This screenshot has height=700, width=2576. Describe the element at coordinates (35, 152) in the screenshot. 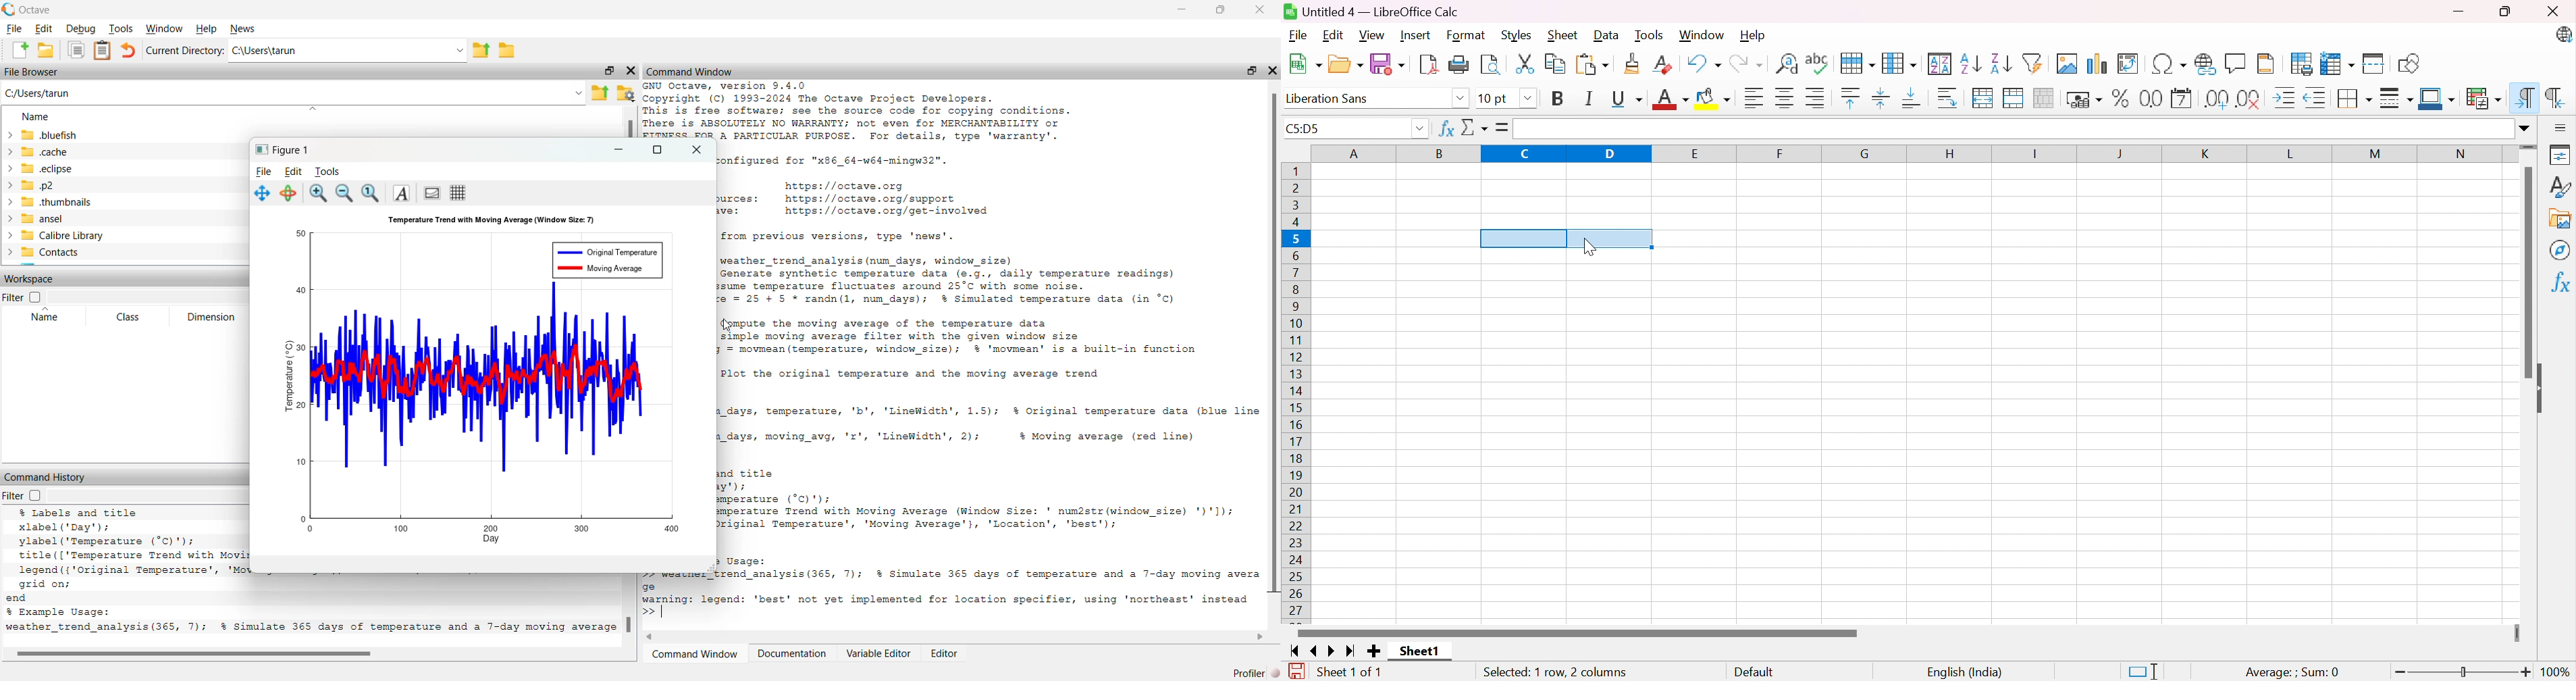

I see `.cache` at that location.